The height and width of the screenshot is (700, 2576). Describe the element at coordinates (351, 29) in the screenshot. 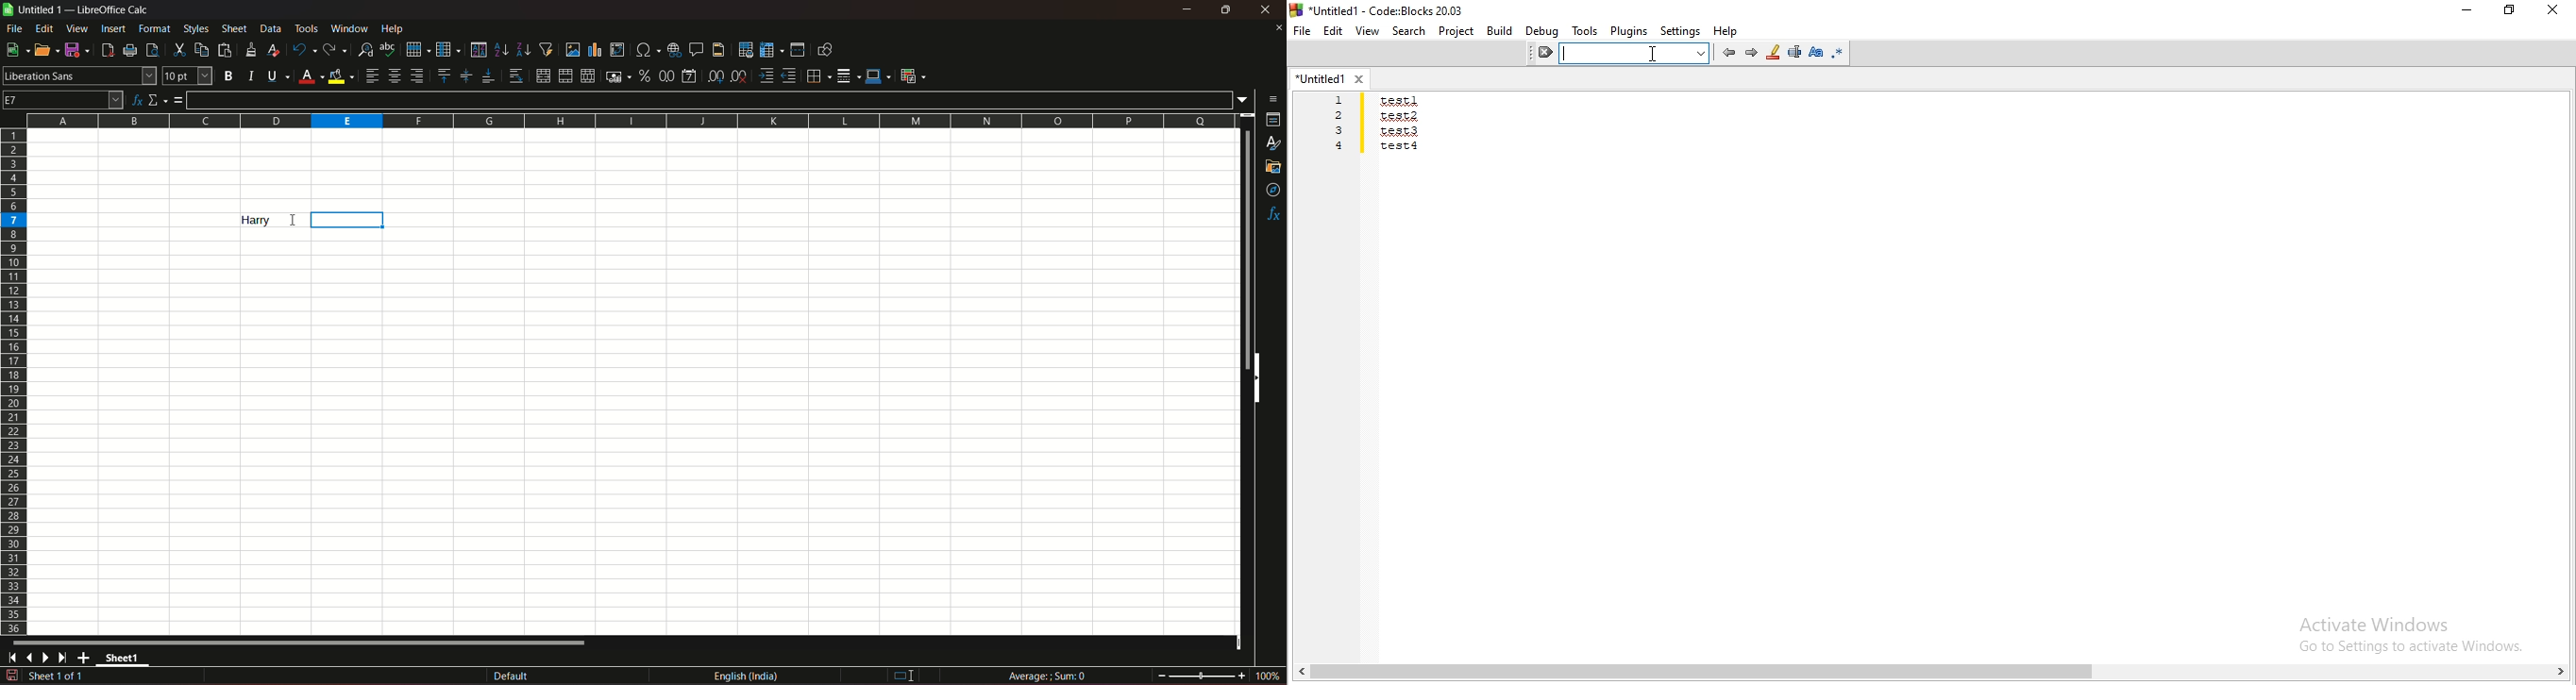

I see `window` at that location.